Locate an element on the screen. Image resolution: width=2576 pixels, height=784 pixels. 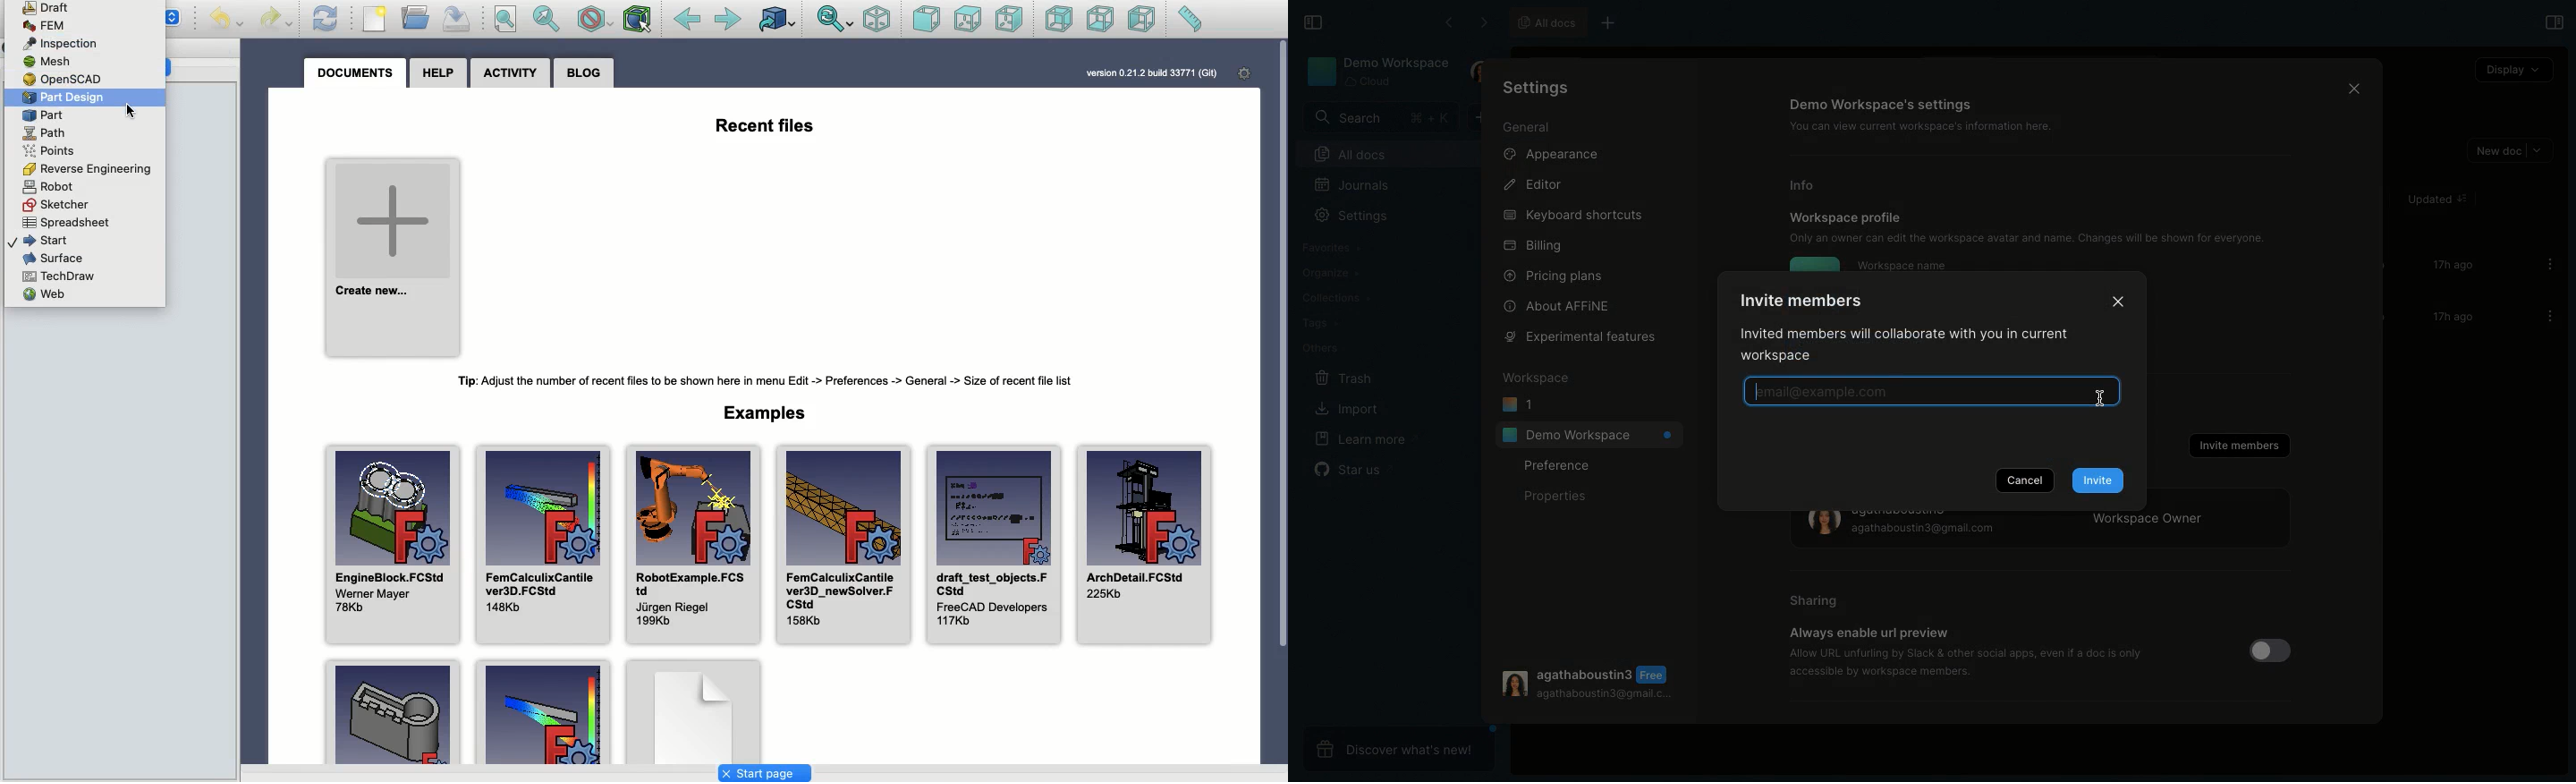
Recent files is located at coordinates (765, 127).